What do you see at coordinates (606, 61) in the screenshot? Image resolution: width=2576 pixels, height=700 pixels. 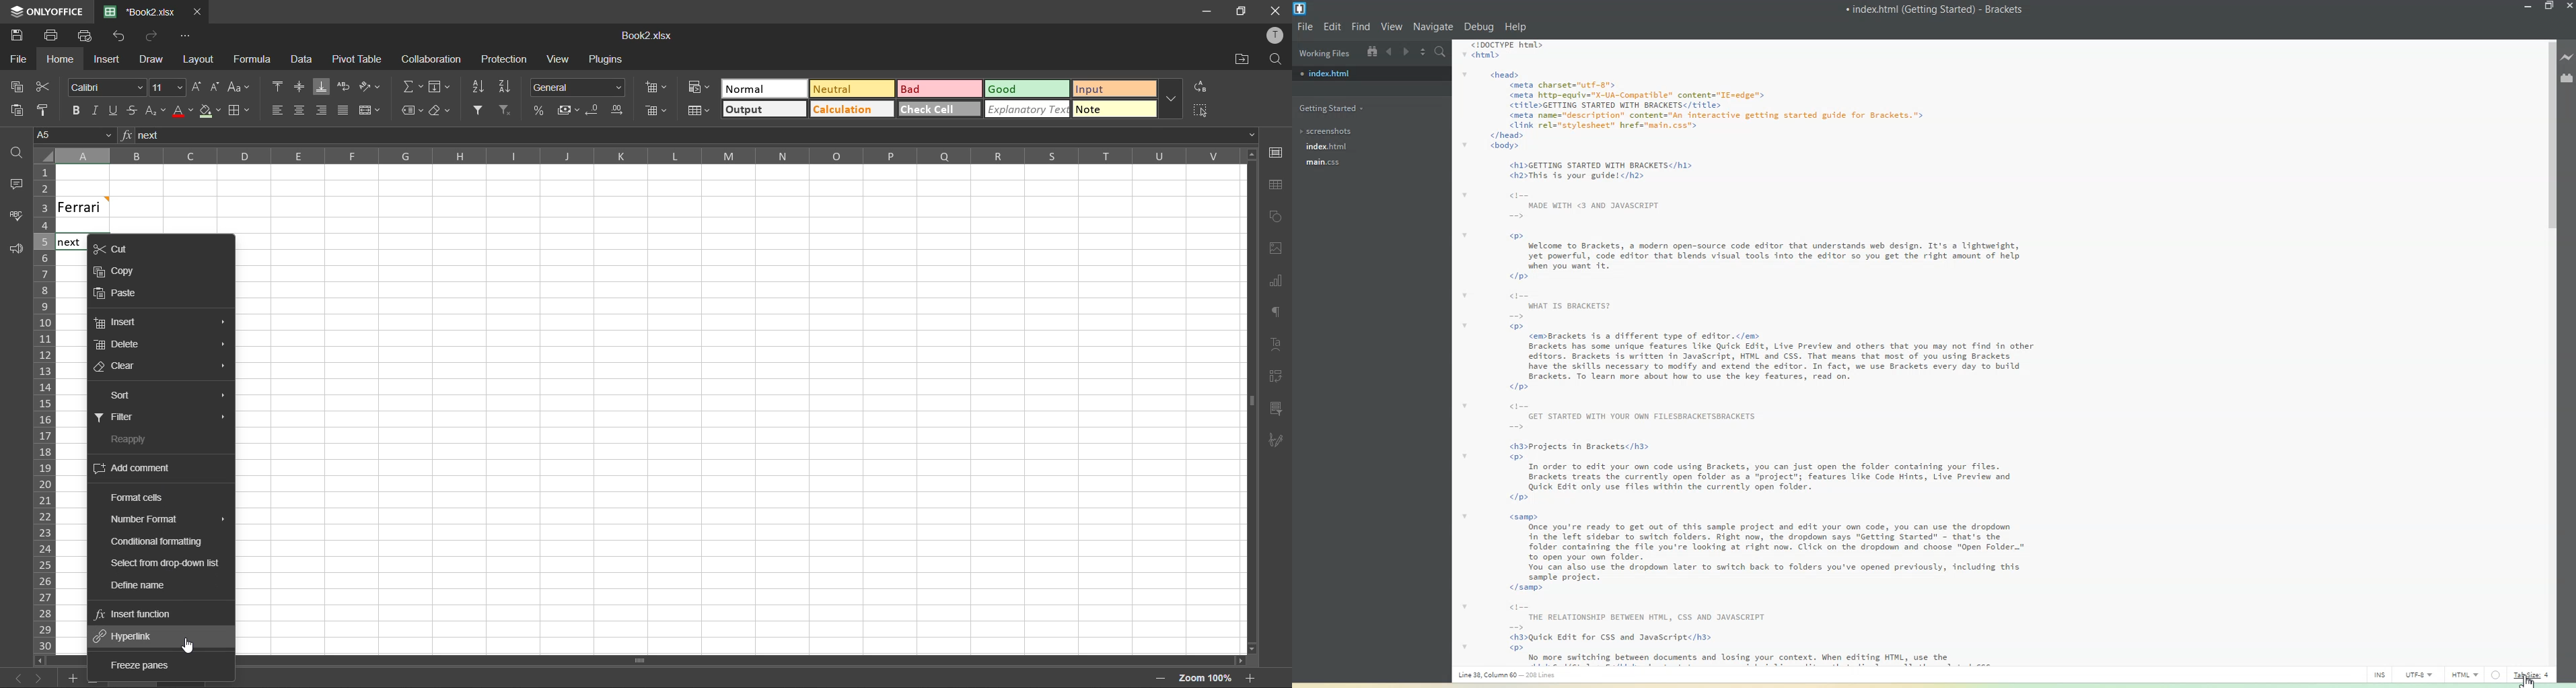 I see `plugins` at bounding box center [606, 61].